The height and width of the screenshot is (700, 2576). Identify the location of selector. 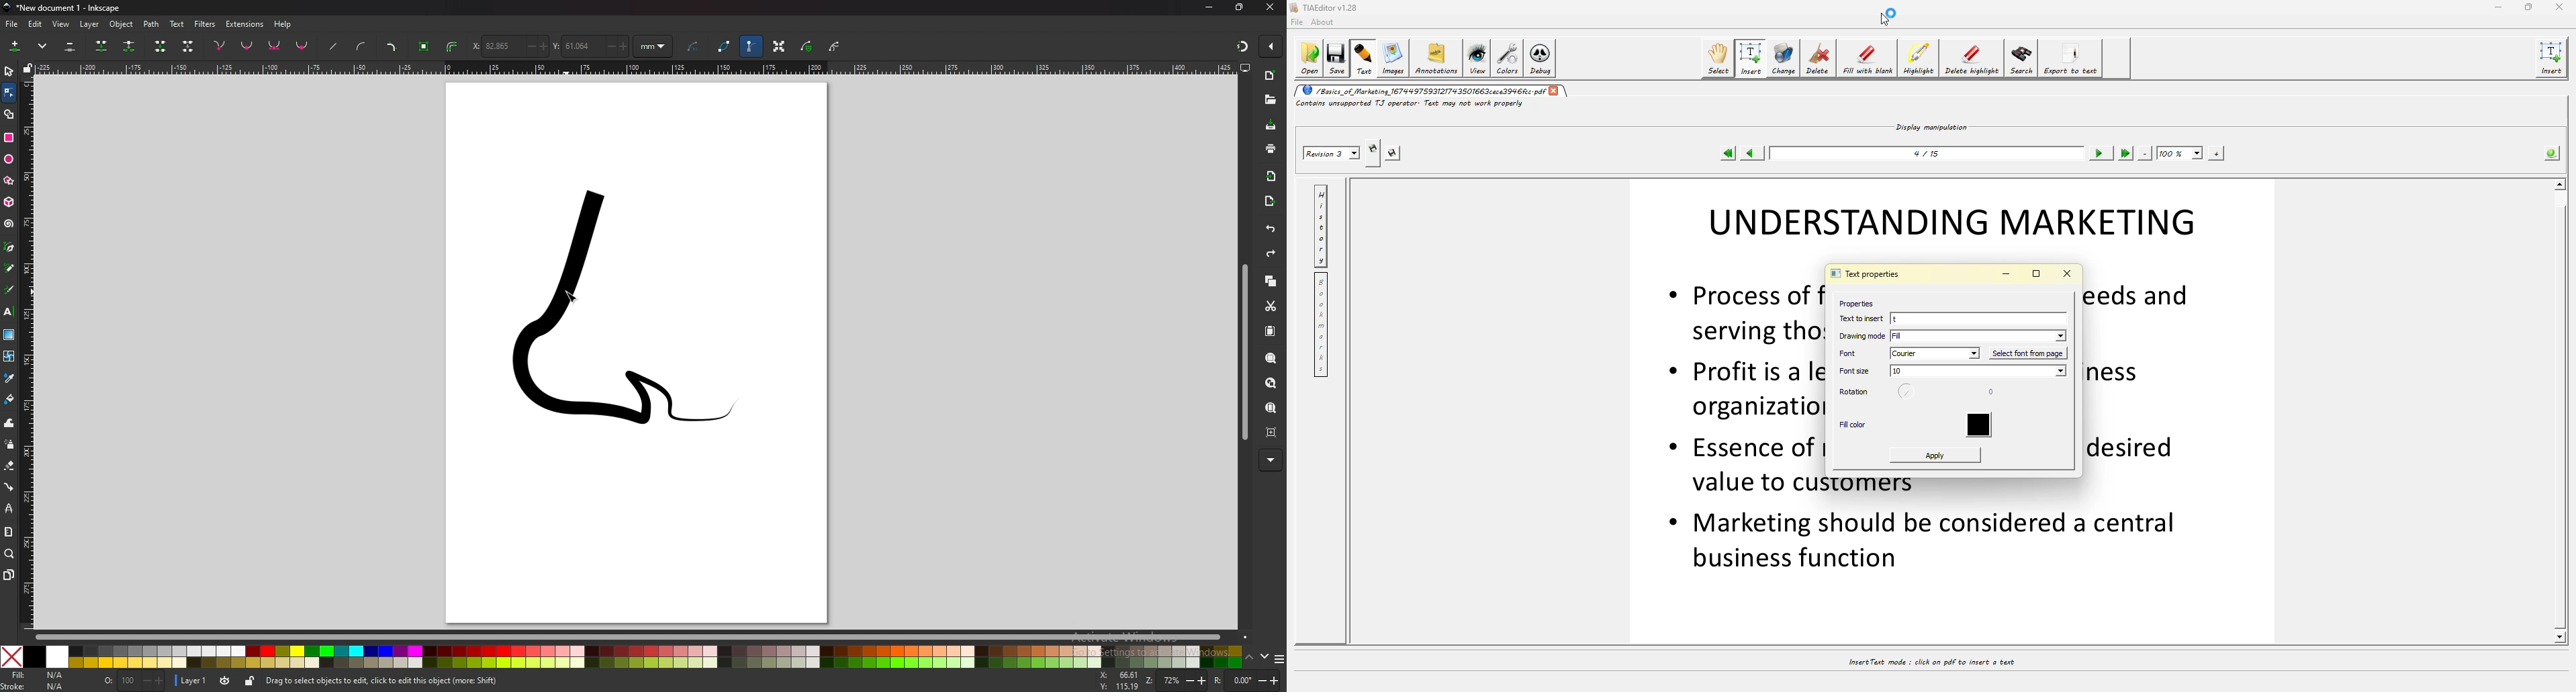
(9, 71).